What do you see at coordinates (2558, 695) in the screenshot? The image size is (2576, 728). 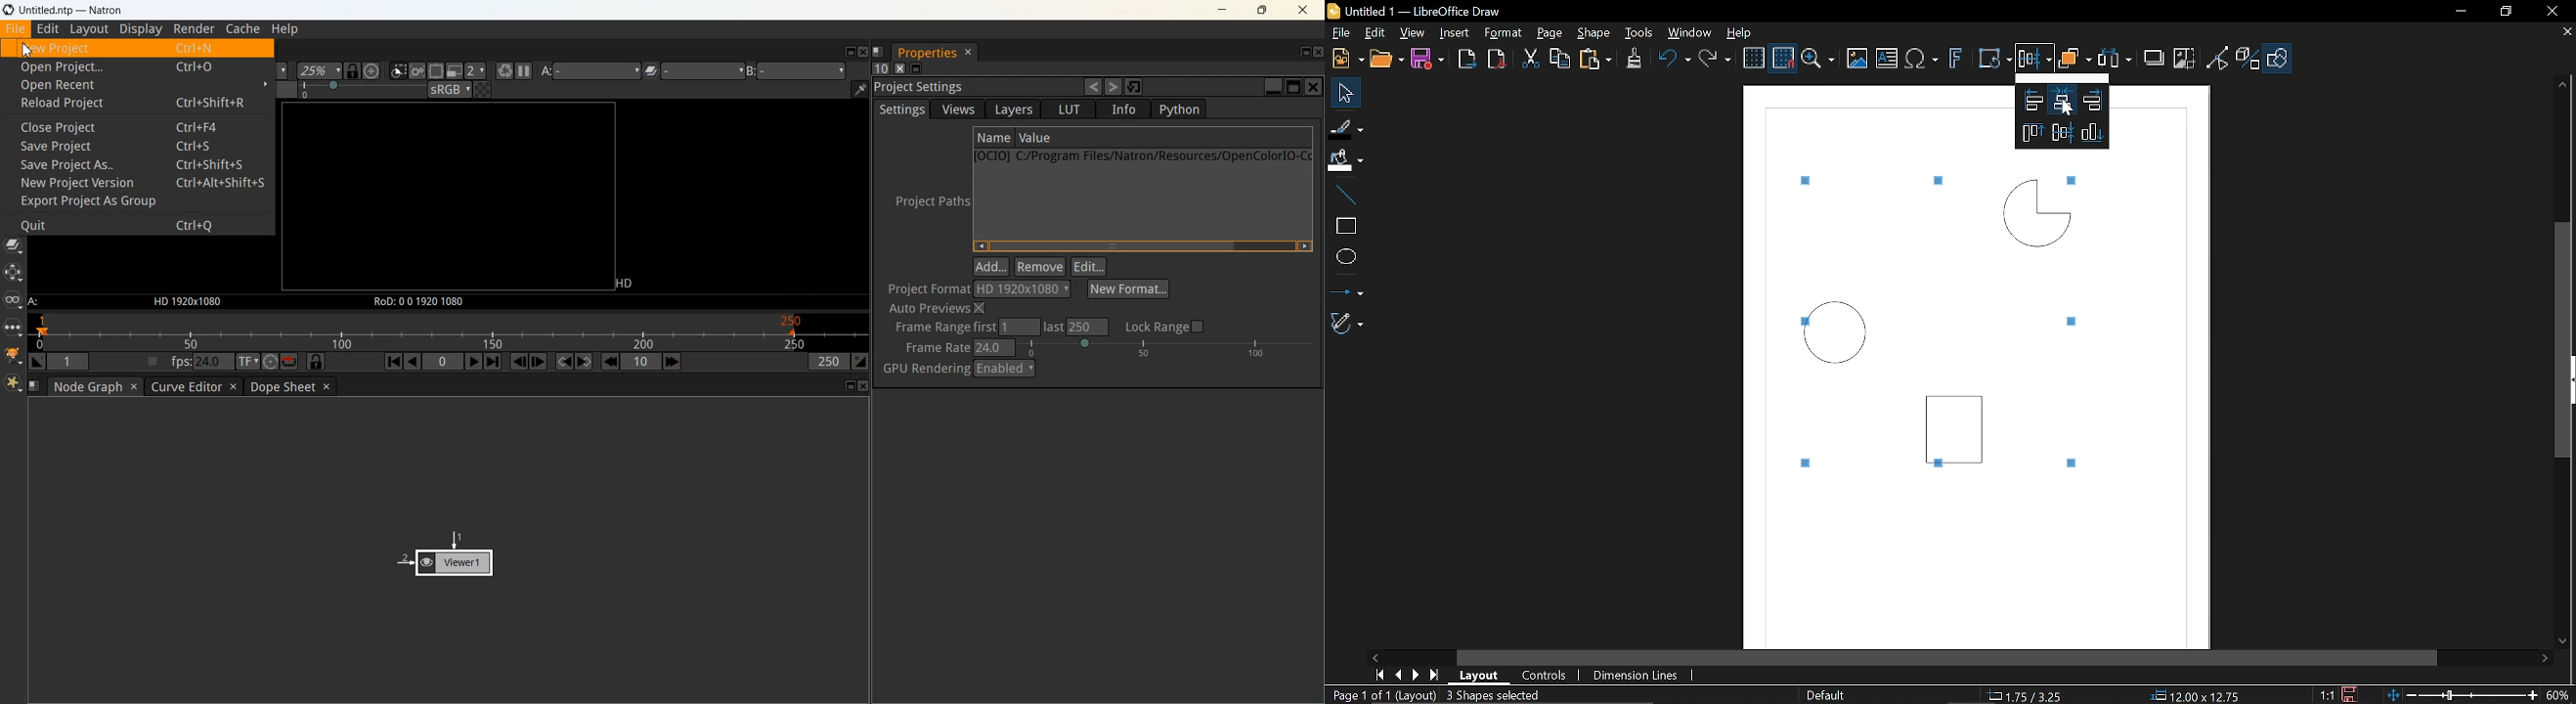 I see `Zoom` at bounding box center [2558, 695].